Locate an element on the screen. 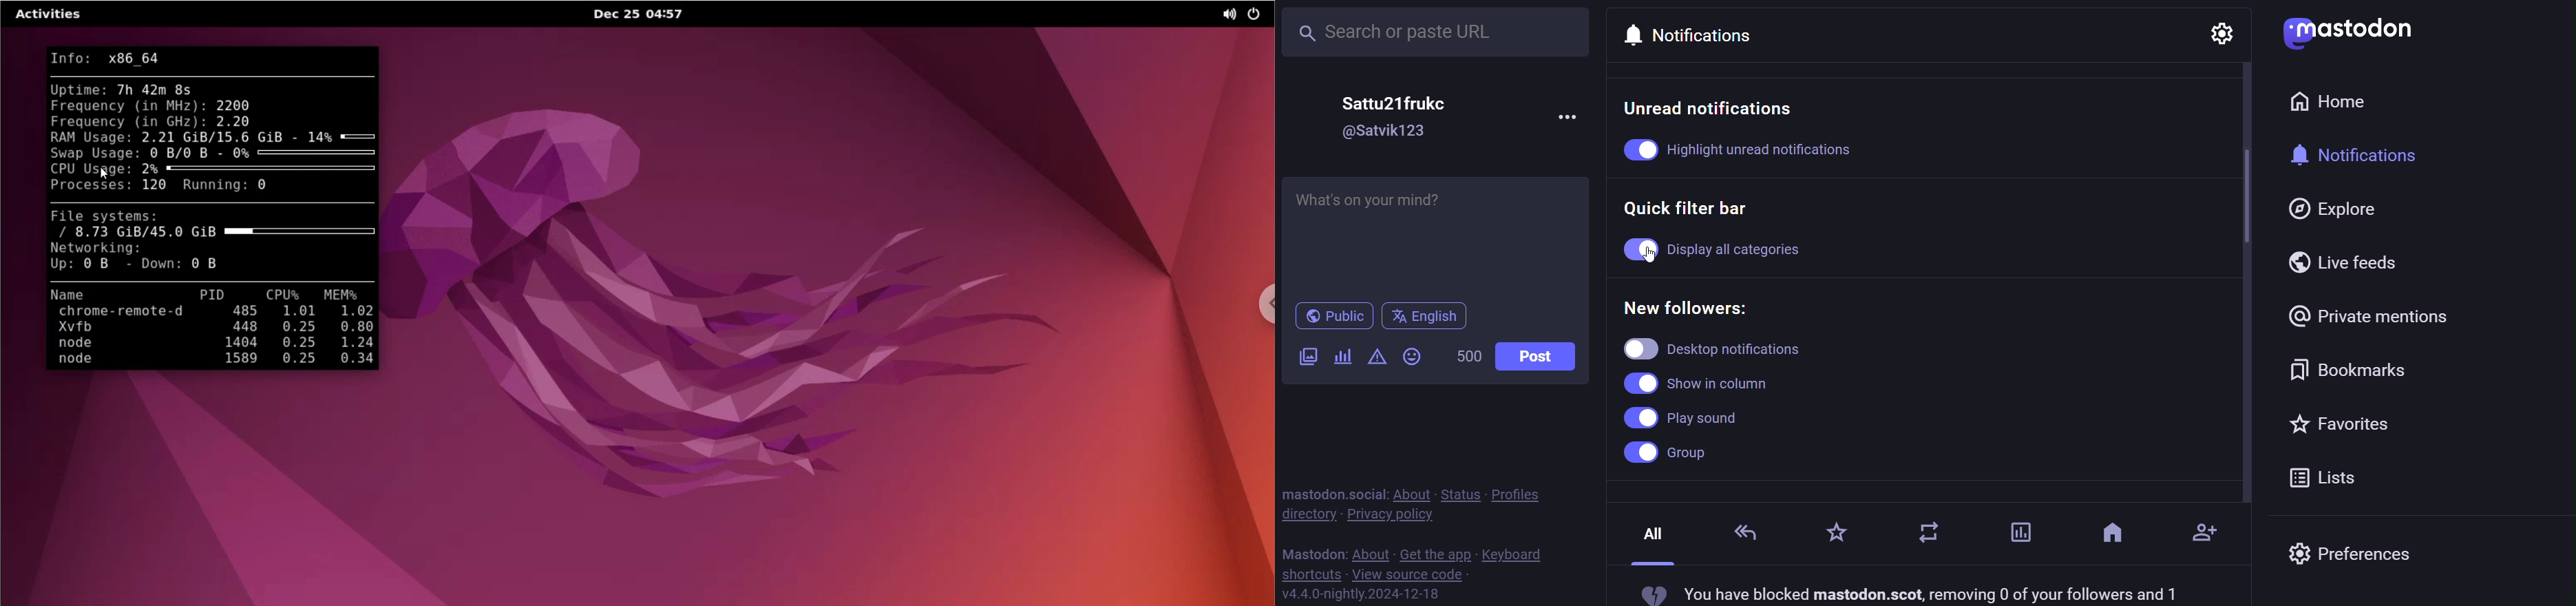 The image size is (2576, 616). uptime is located at coordinates (76, 90).